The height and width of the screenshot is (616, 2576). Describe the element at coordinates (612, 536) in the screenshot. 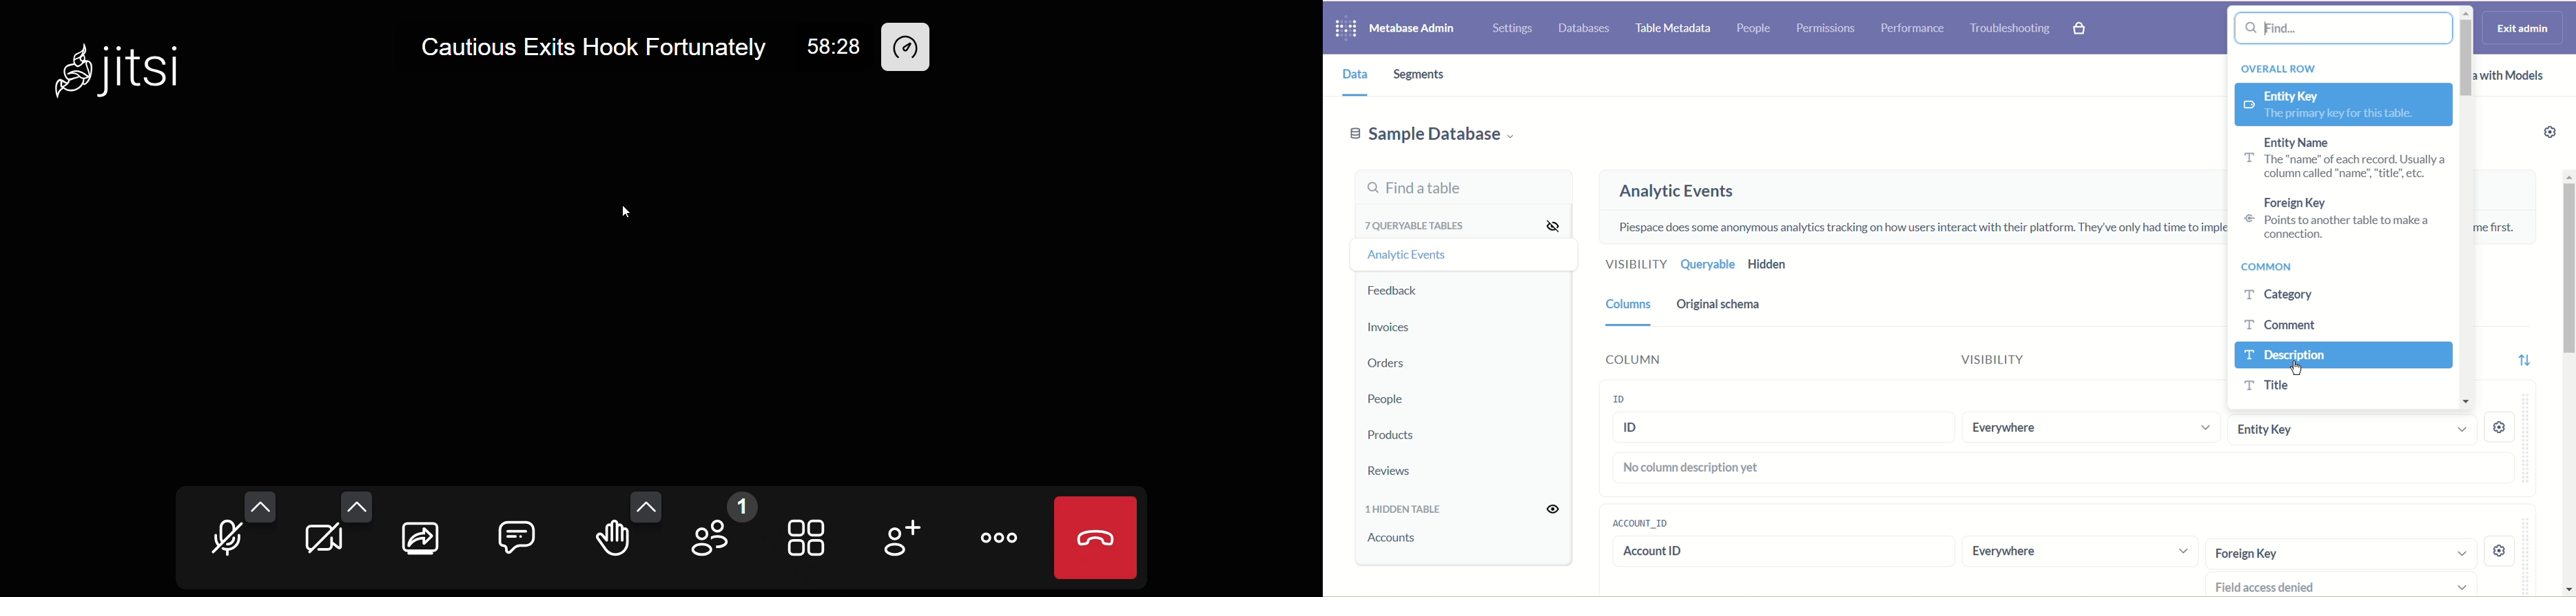

I see `raise hand` at that location.